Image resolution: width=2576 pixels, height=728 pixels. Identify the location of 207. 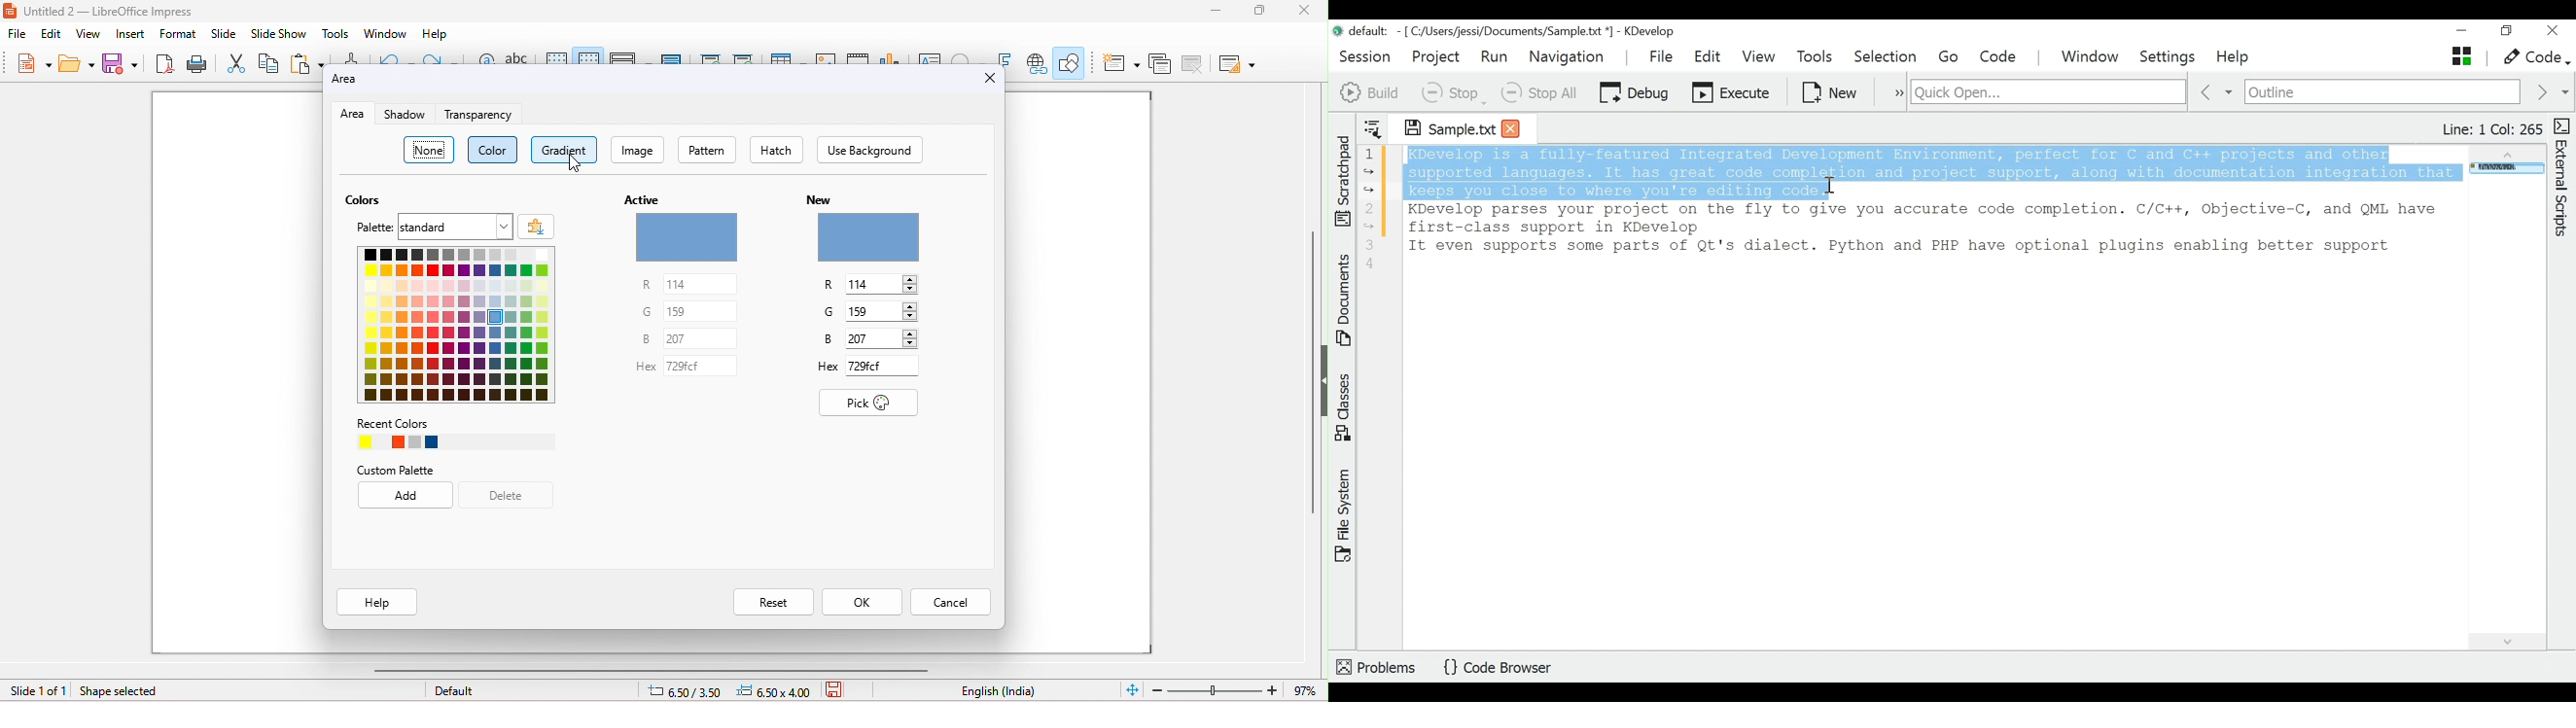
(701, 338).